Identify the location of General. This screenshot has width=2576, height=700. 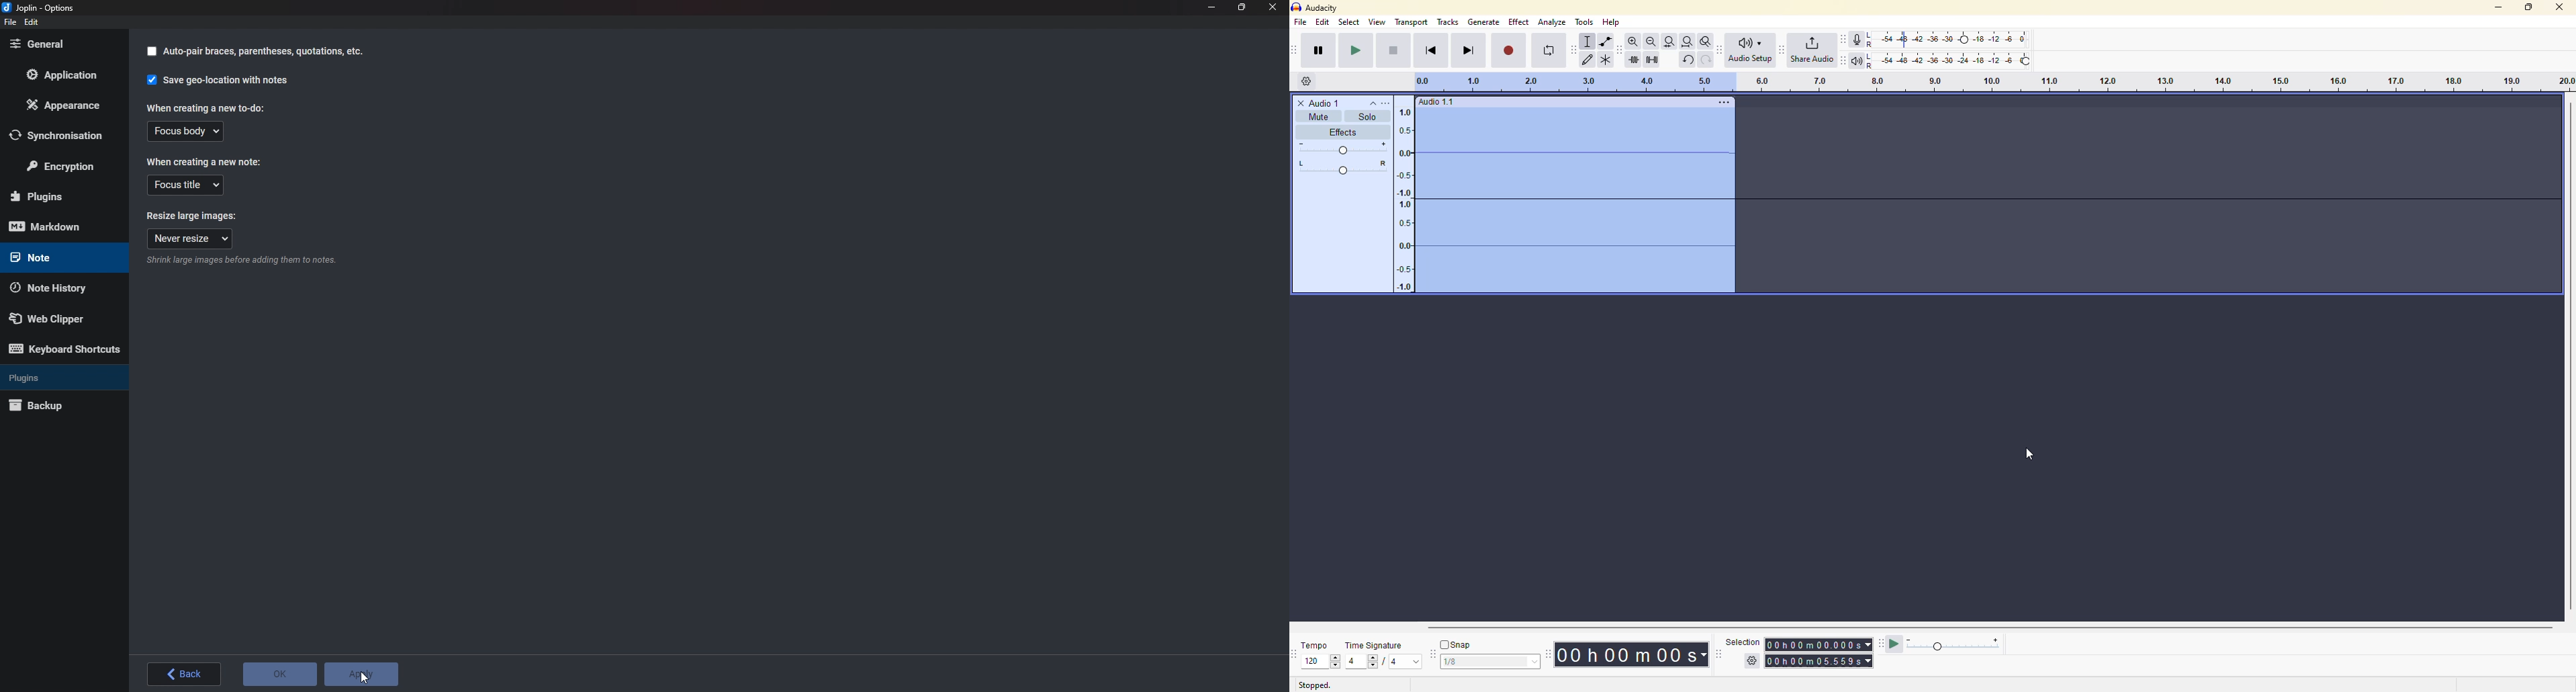
(62, 44).